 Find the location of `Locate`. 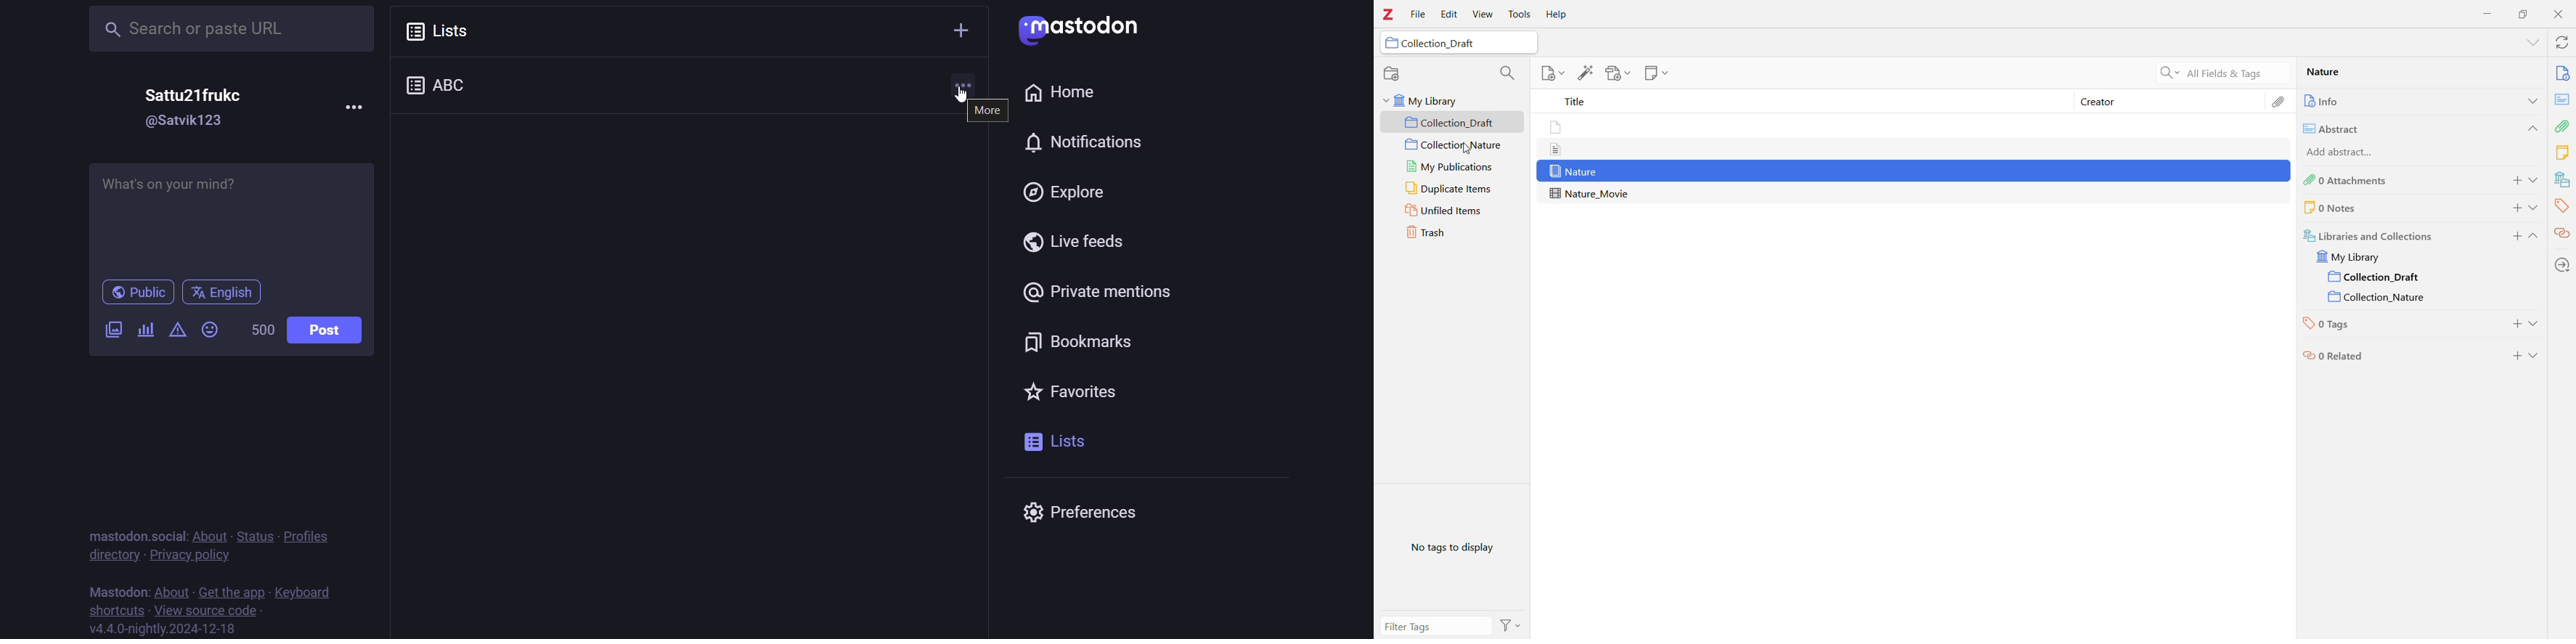

Locate is located at coordinates (2563, 264).